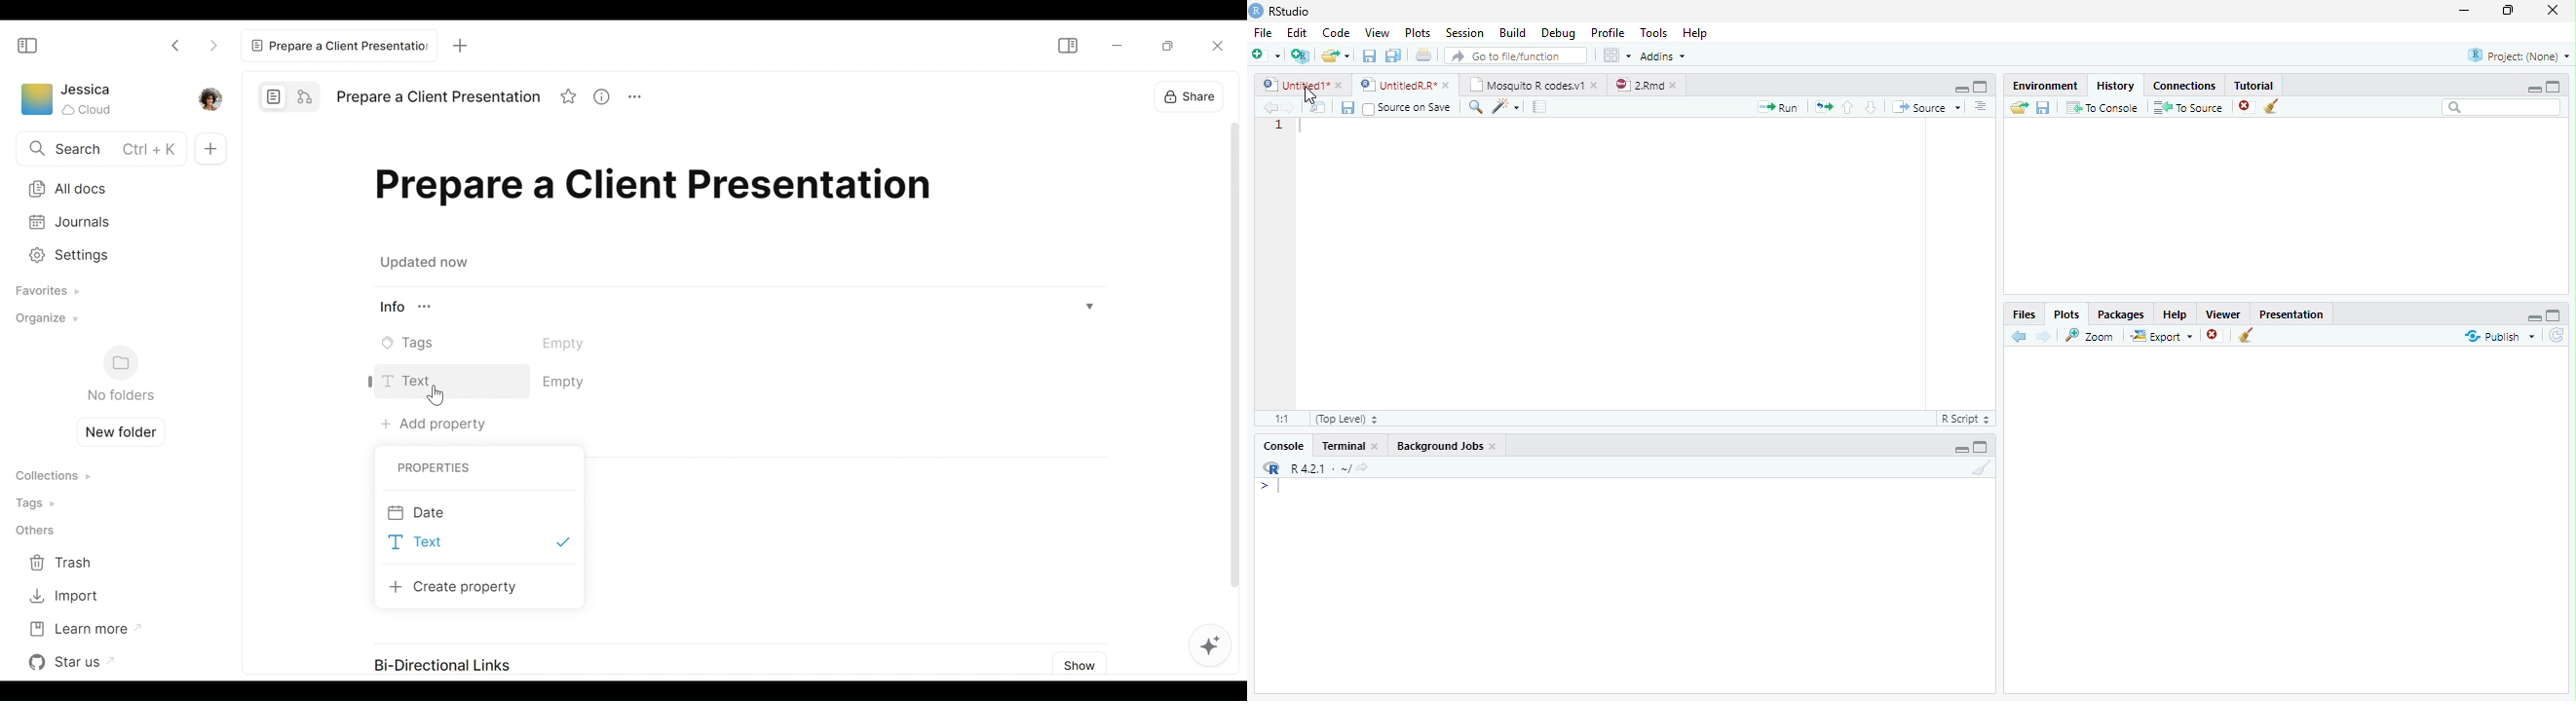 This screenshot has height=728, width=2576. I want to click on Console, so click(1624, 585).